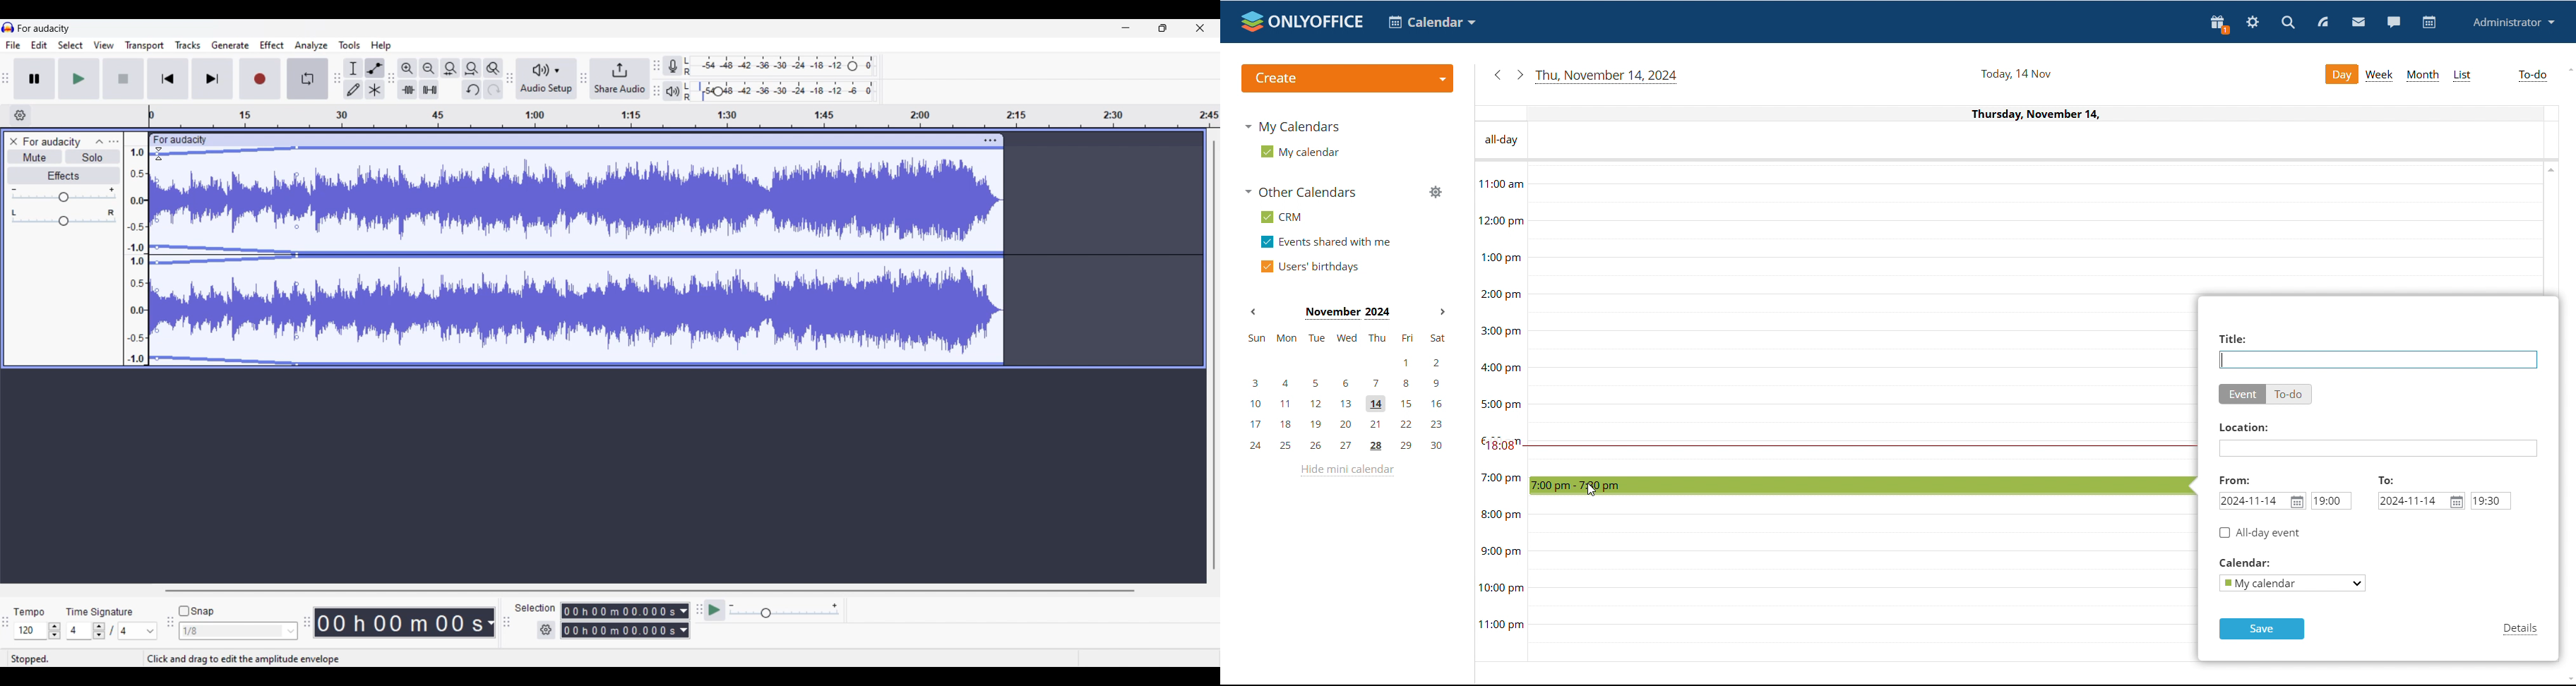 Image resolution: width=2576 pixels, height=700 pixels. I want to click on Share audio, so click(620, 78).